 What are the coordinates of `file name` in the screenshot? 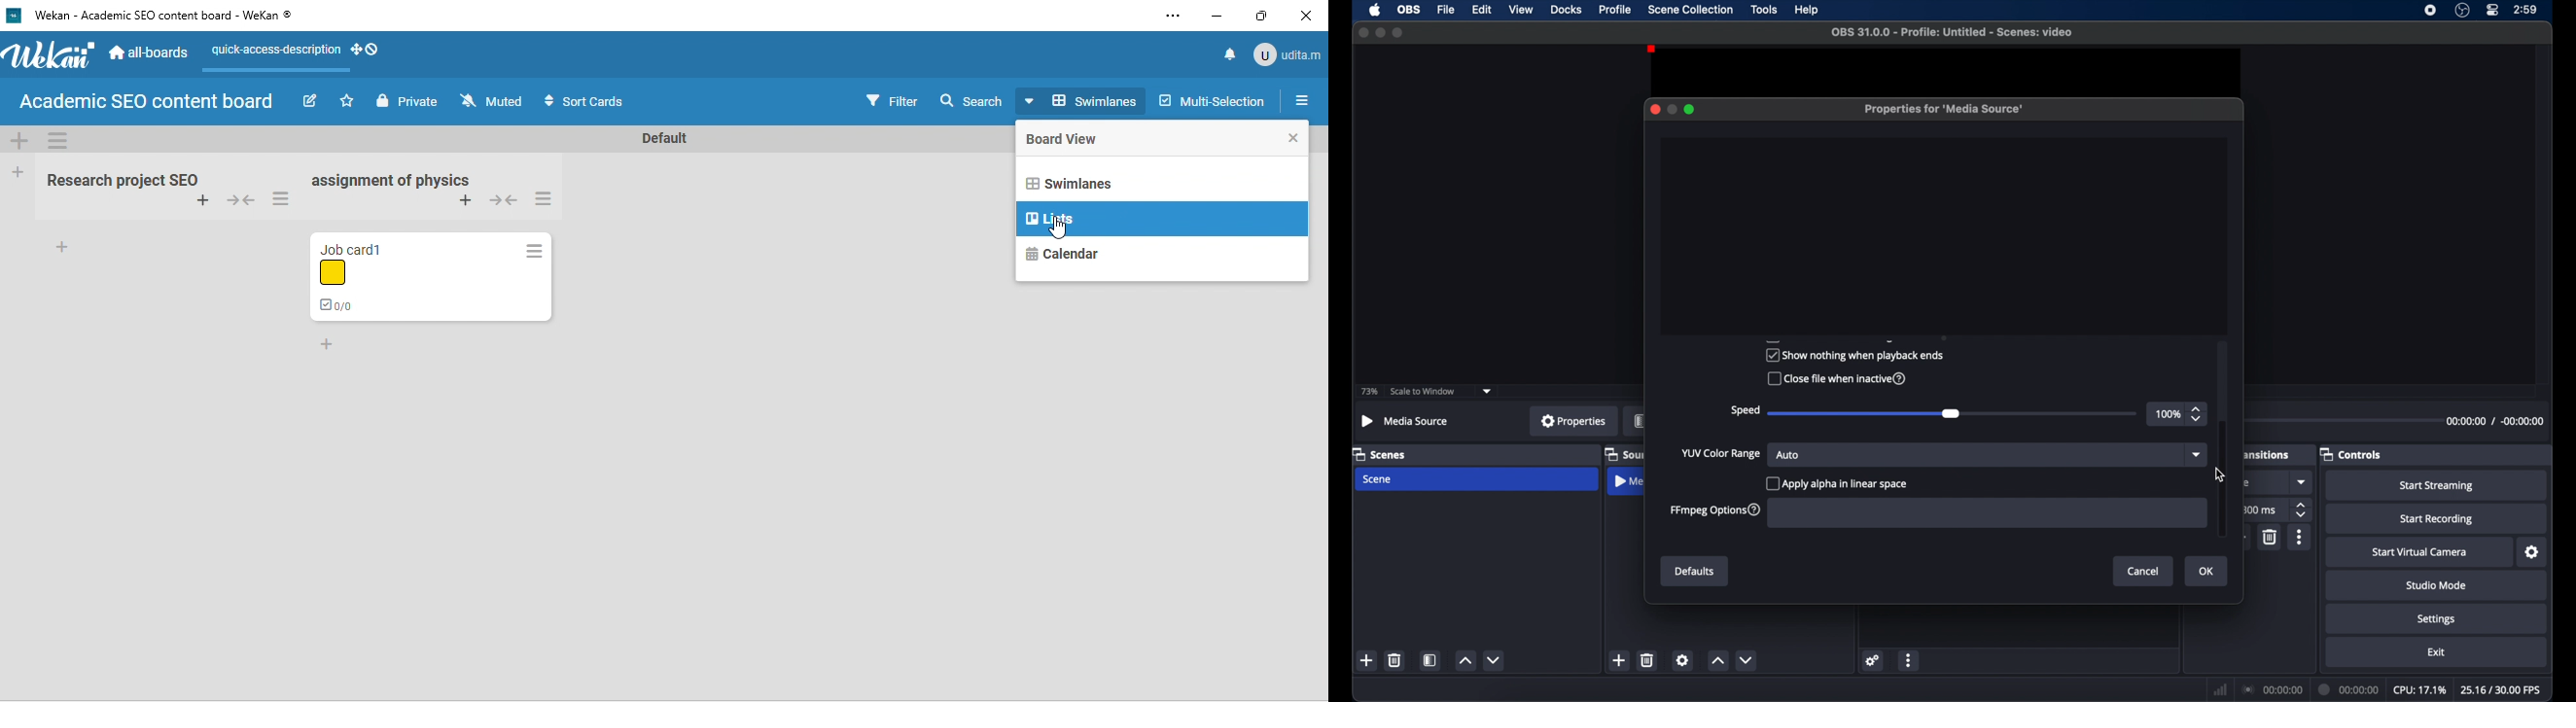 It's located at (1953, 32).